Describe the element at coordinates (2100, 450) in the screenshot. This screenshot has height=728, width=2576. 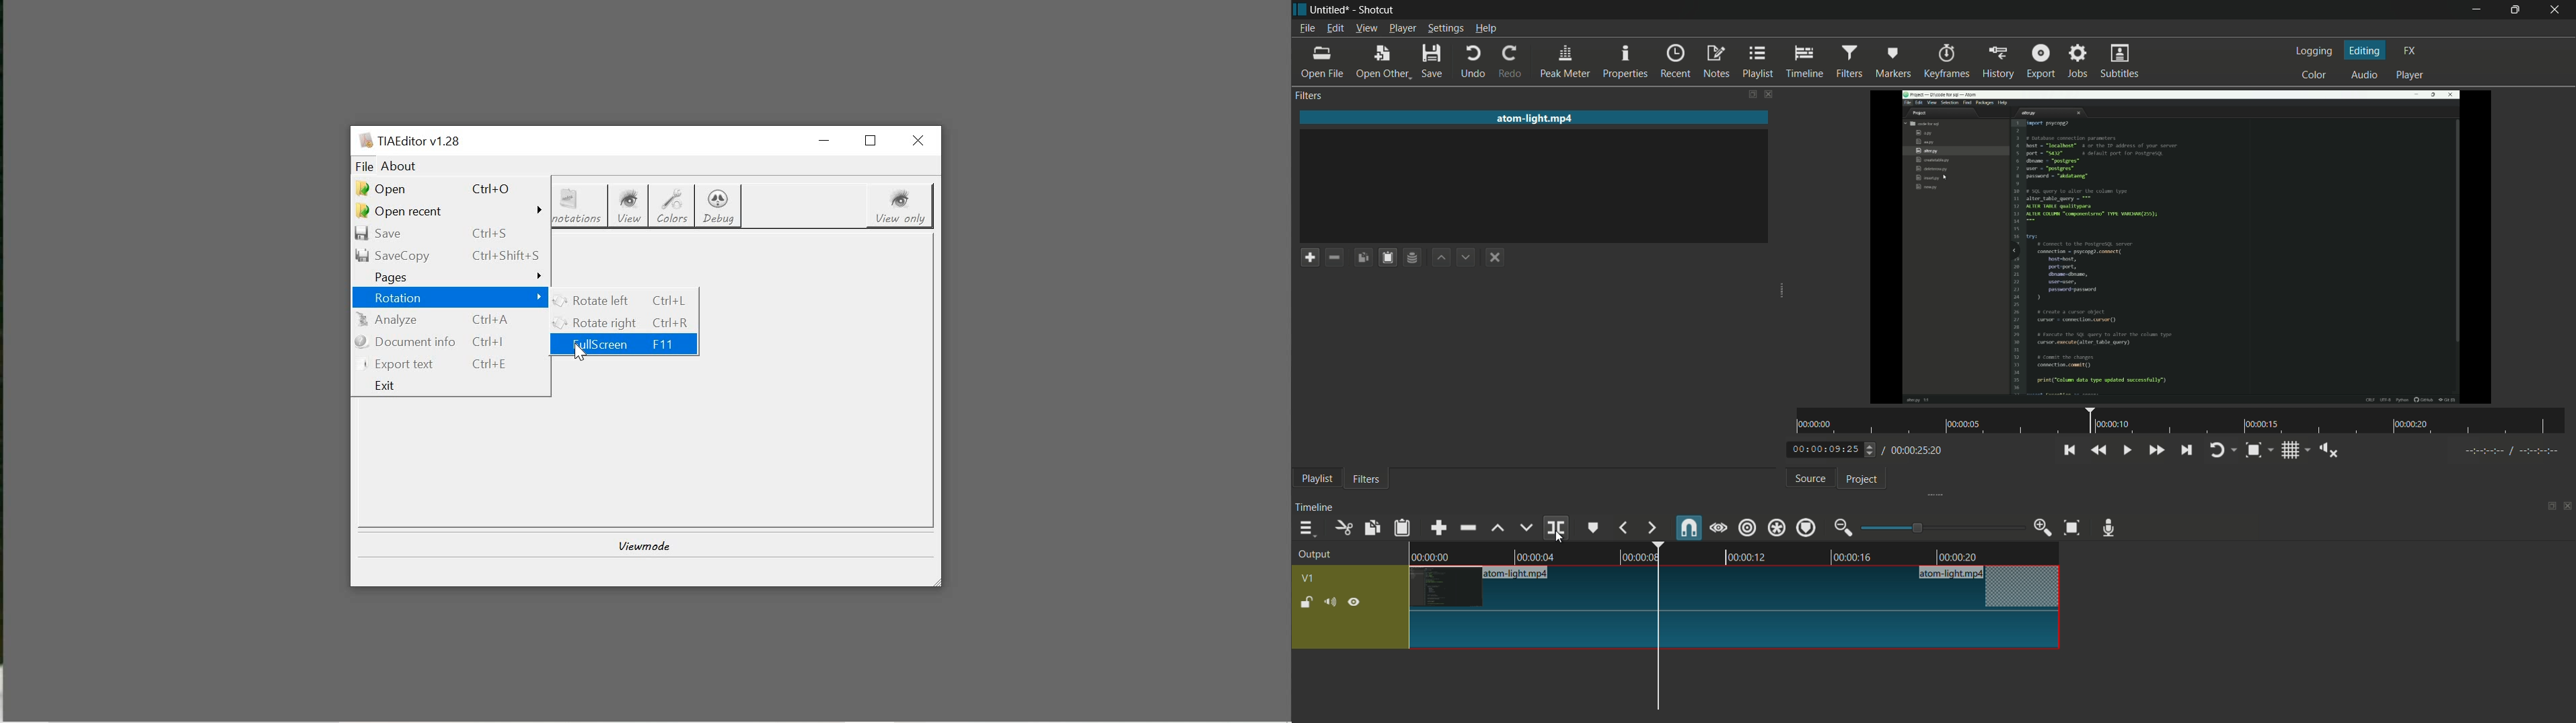
I see `quickly play backward` at that location.